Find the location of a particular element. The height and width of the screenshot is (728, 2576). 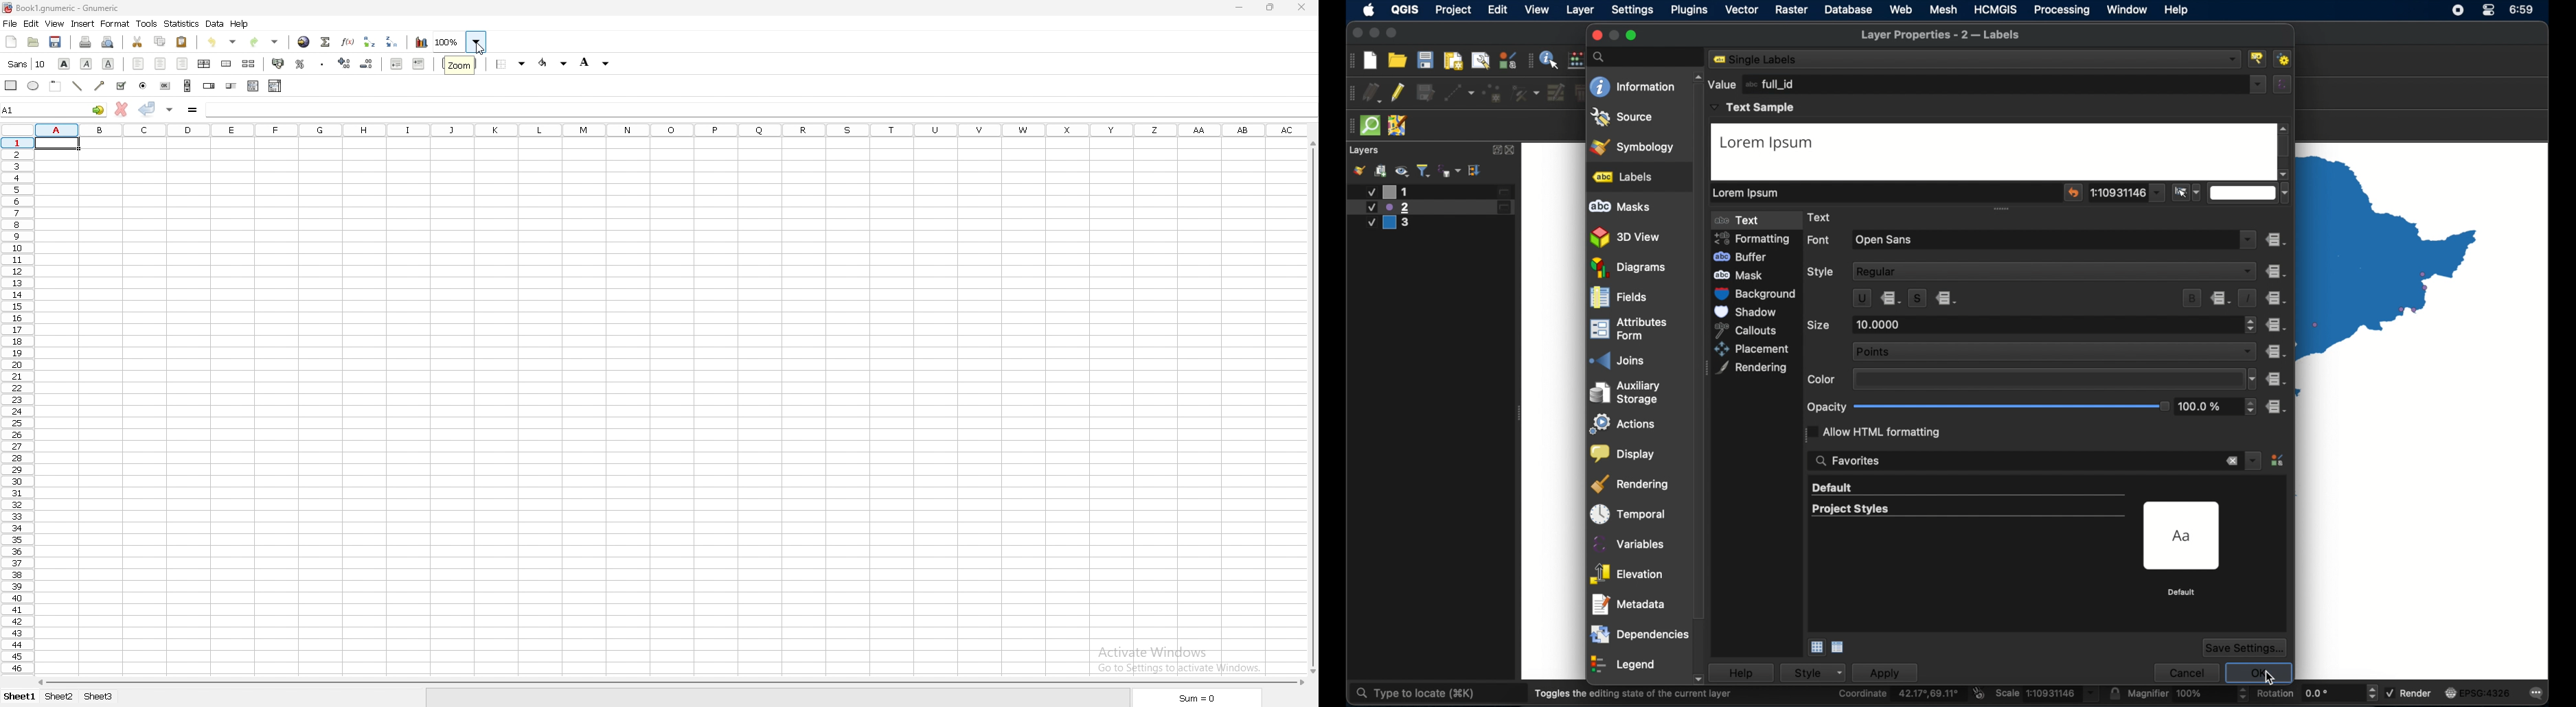

legend is located at coordinates (1624, 662).